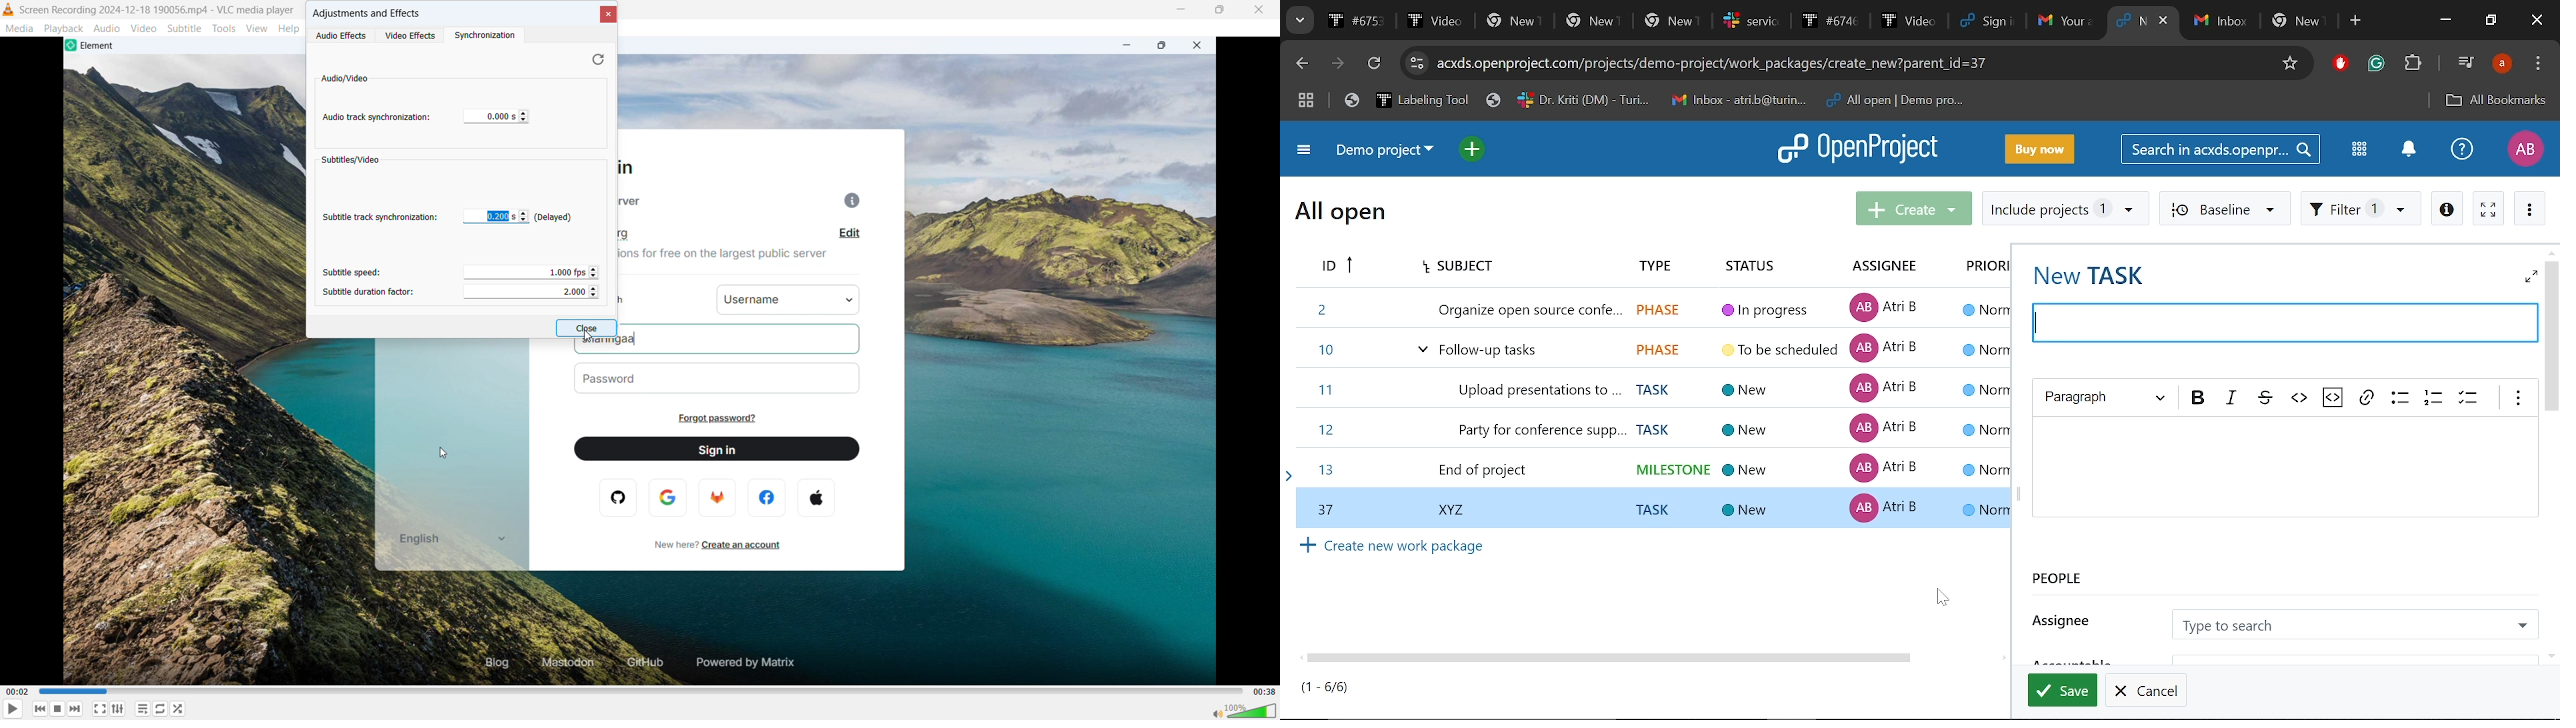 The image size is (2576, 728). What do you see at coordinates (2378, 64) in the screenshot?
I see `Grammerly` at bounding box center [2378, 64].